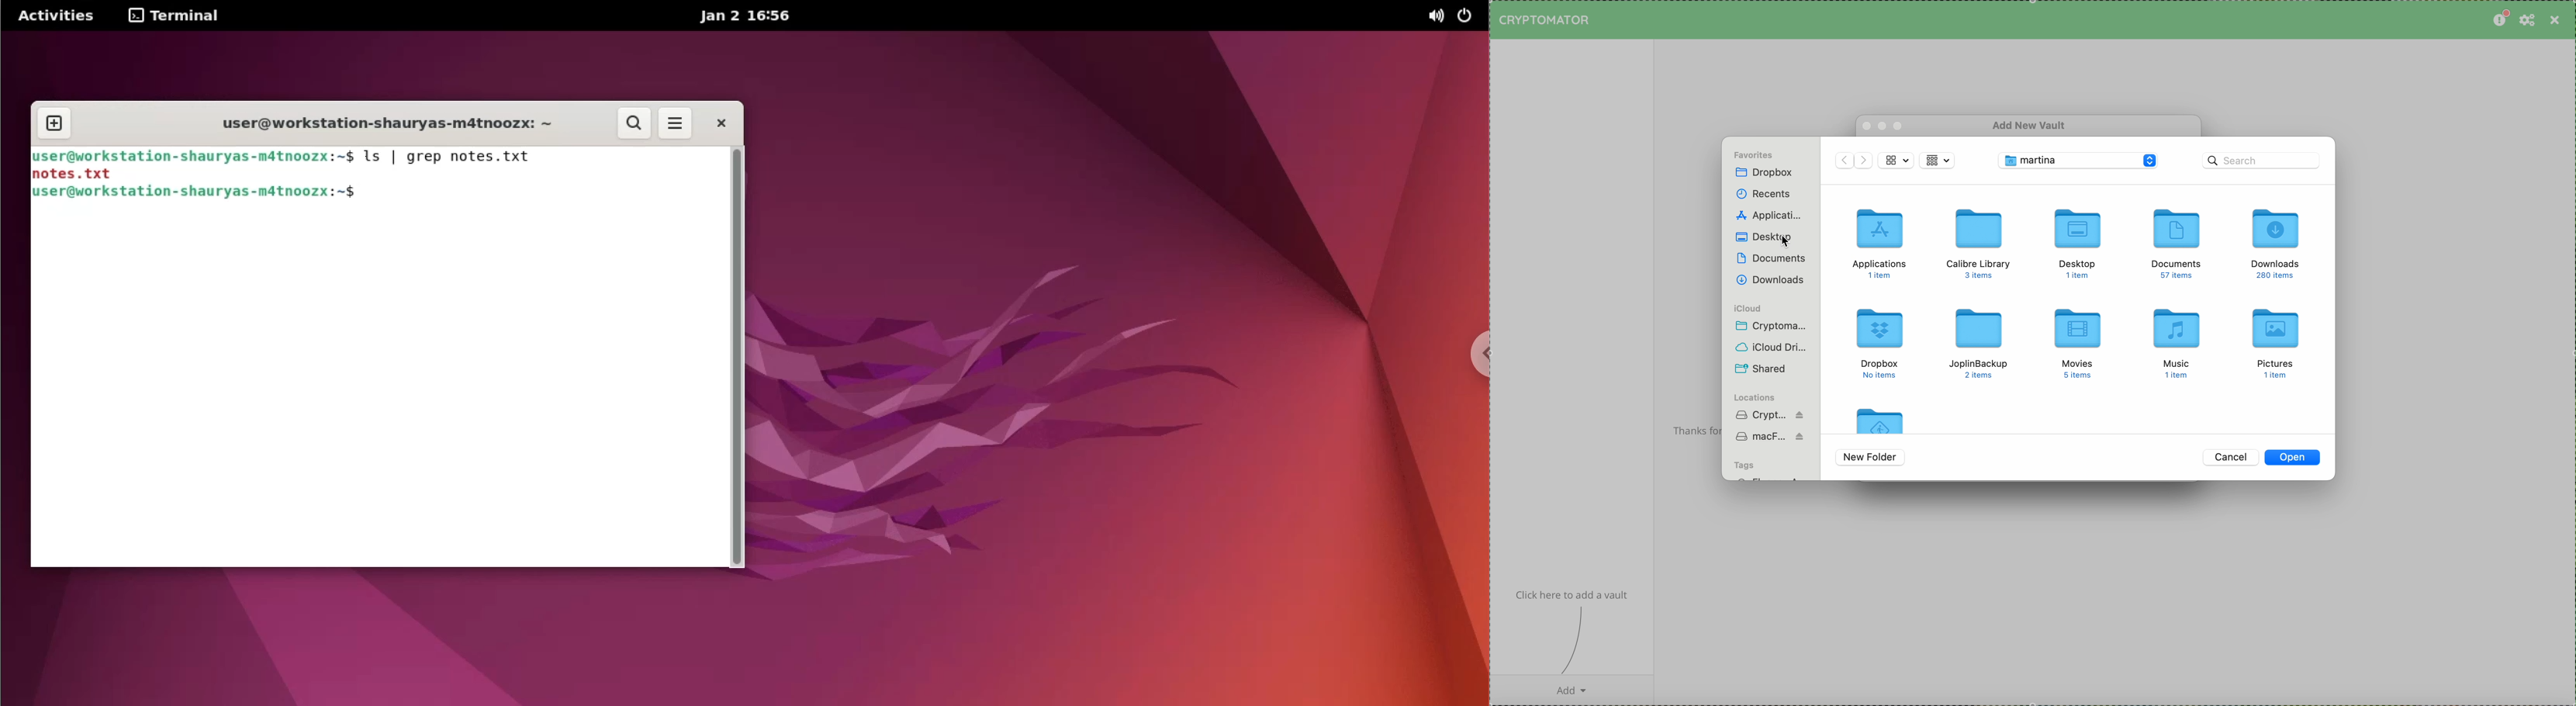 The height and width of the screenshot is (728, 2576). What do you see at coordinates (1938, 160) in the screenshot?
I see `view` at bounding box center [1938, 160].